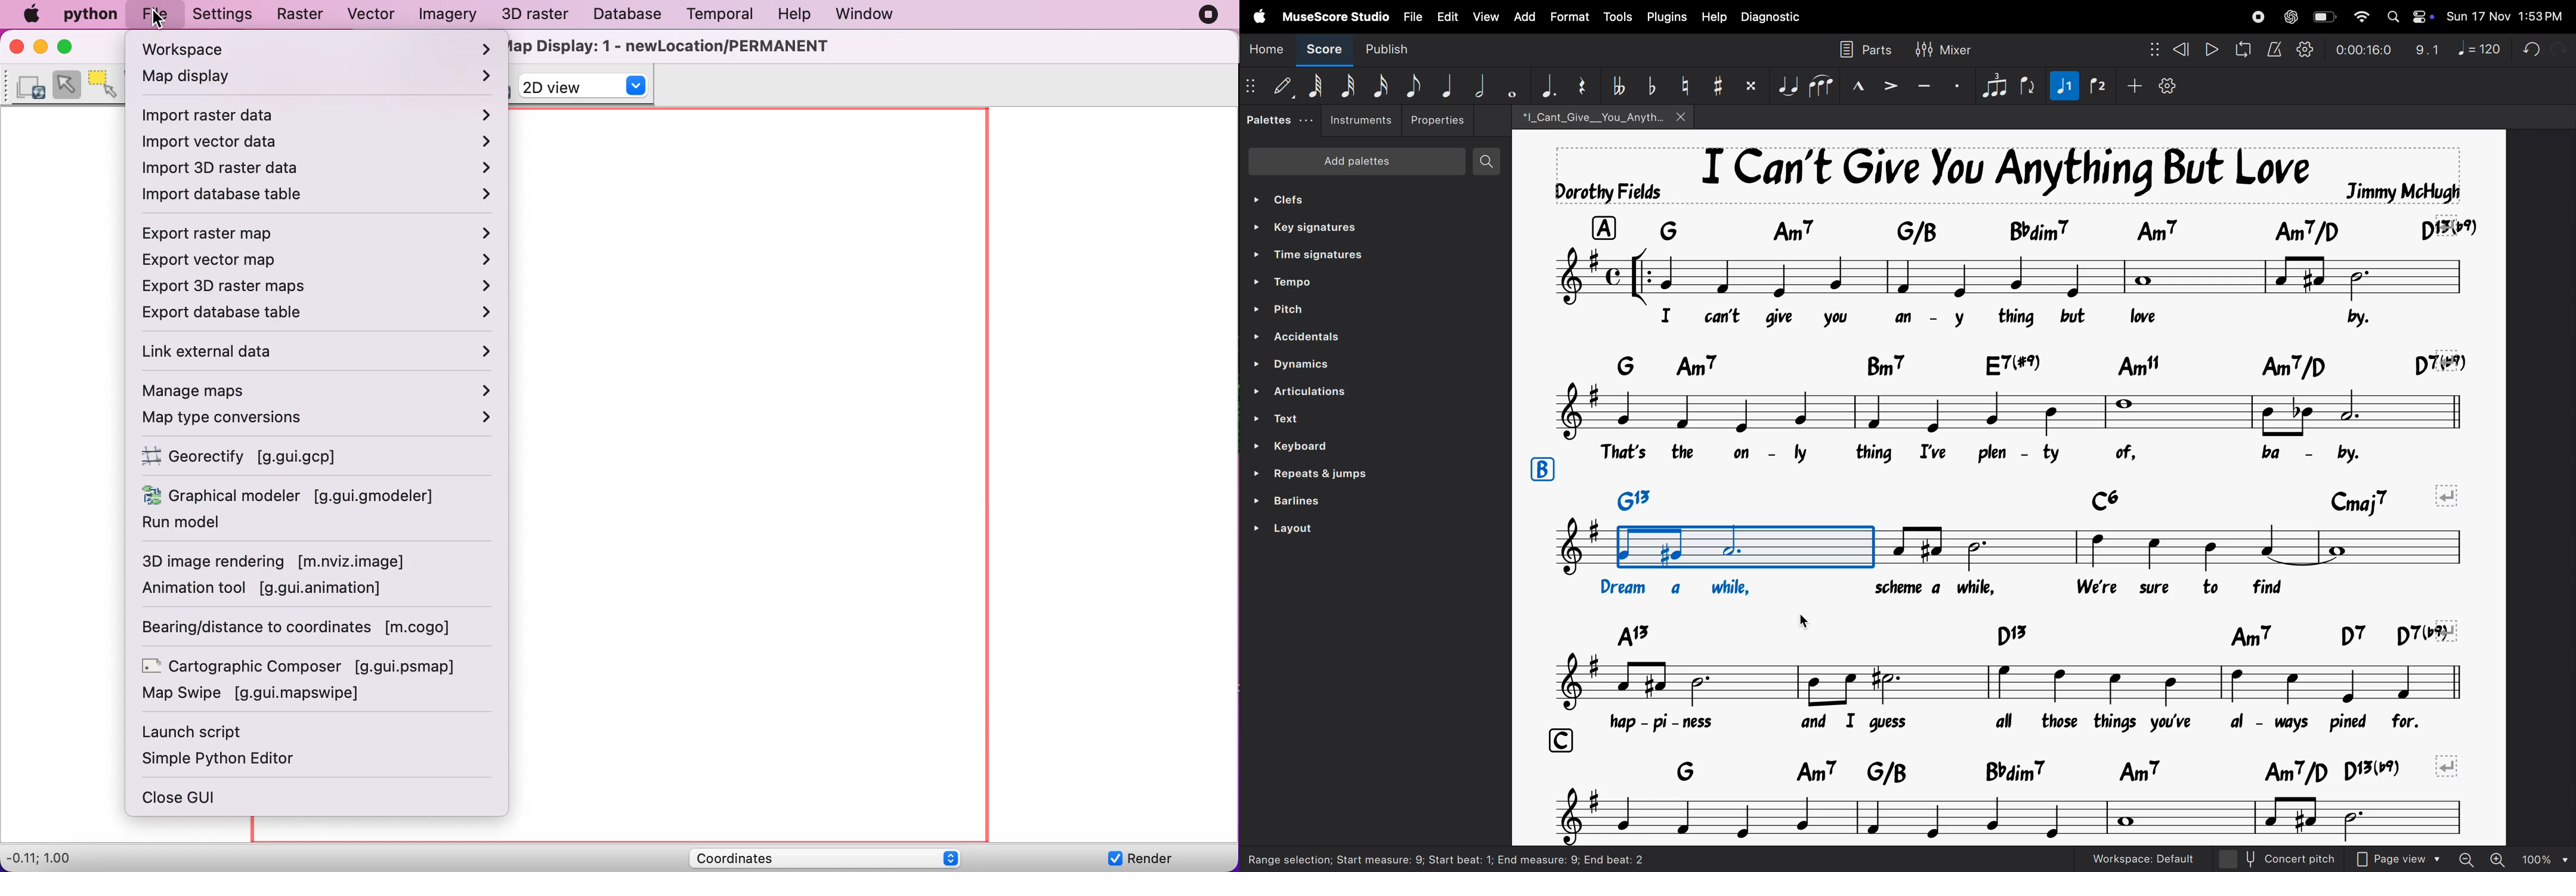 The height and width of the screenshot is (896, 2576). Describe the element at coordinates (2327, 16) in the screenshot. I see `battery` at that location.